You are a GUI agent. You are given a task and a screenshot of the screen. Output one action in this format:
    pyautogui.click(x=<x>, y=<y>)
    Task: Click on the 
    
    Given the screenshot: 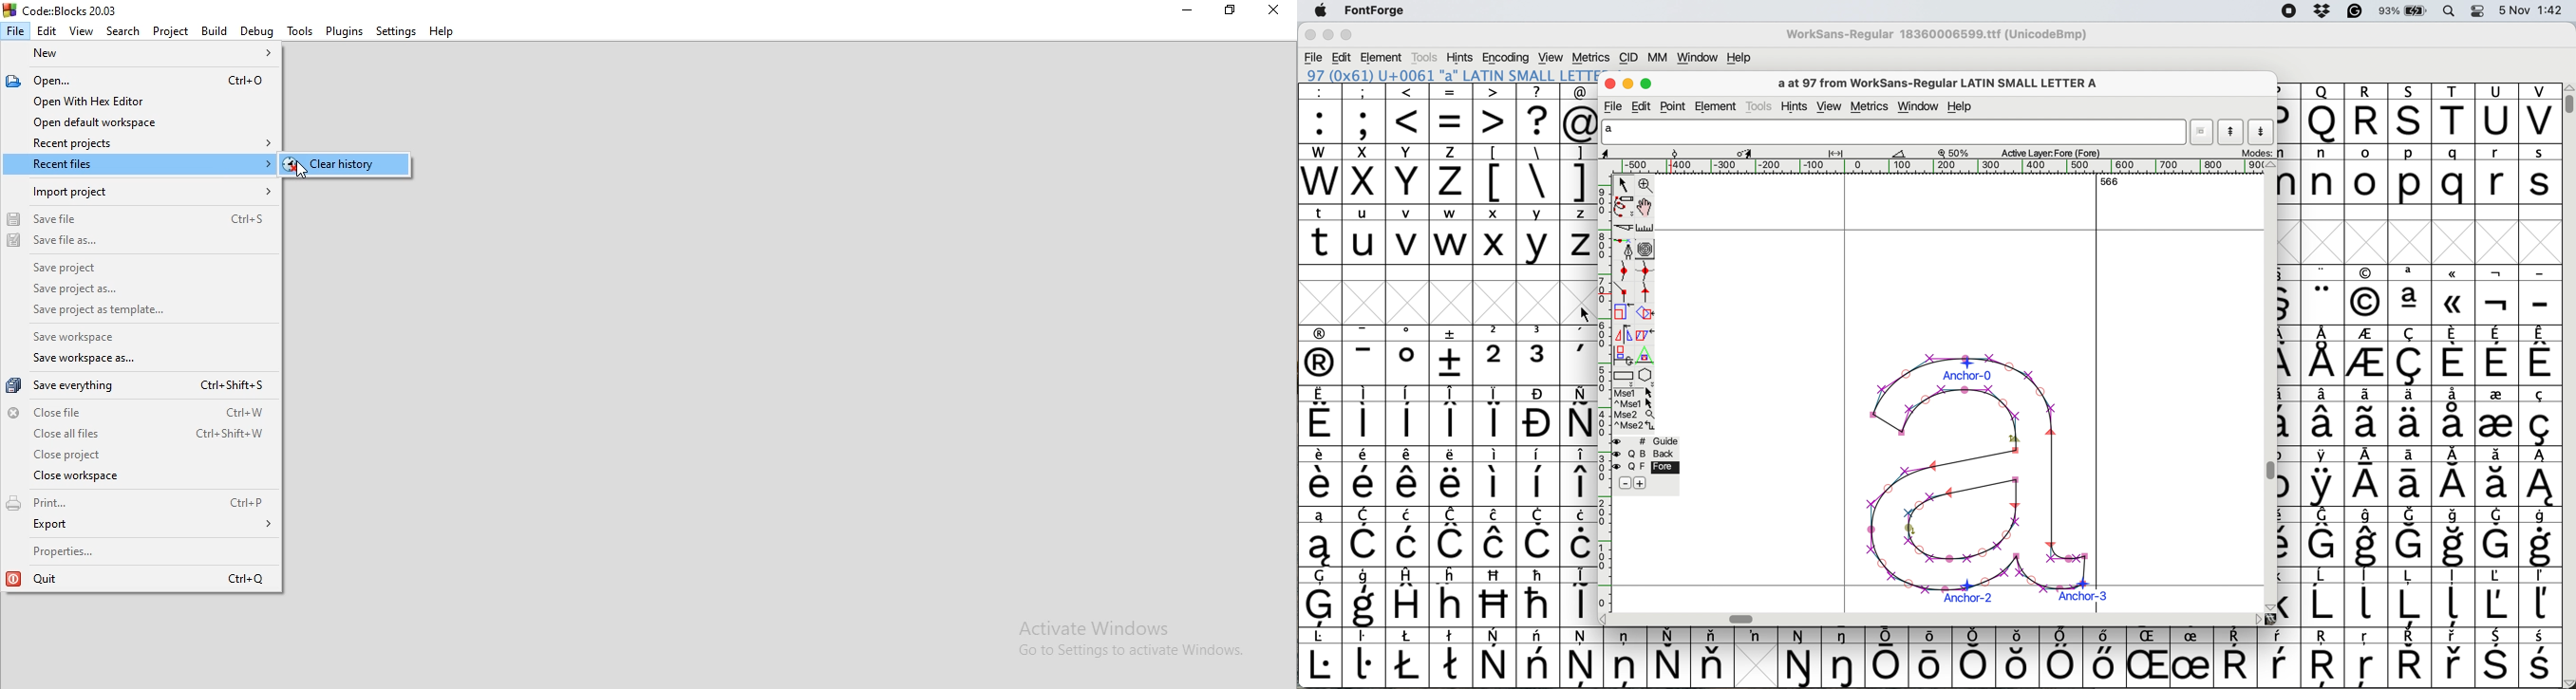 What is the action you would take?
    pyautogui.click(x=1453, y=597)
    